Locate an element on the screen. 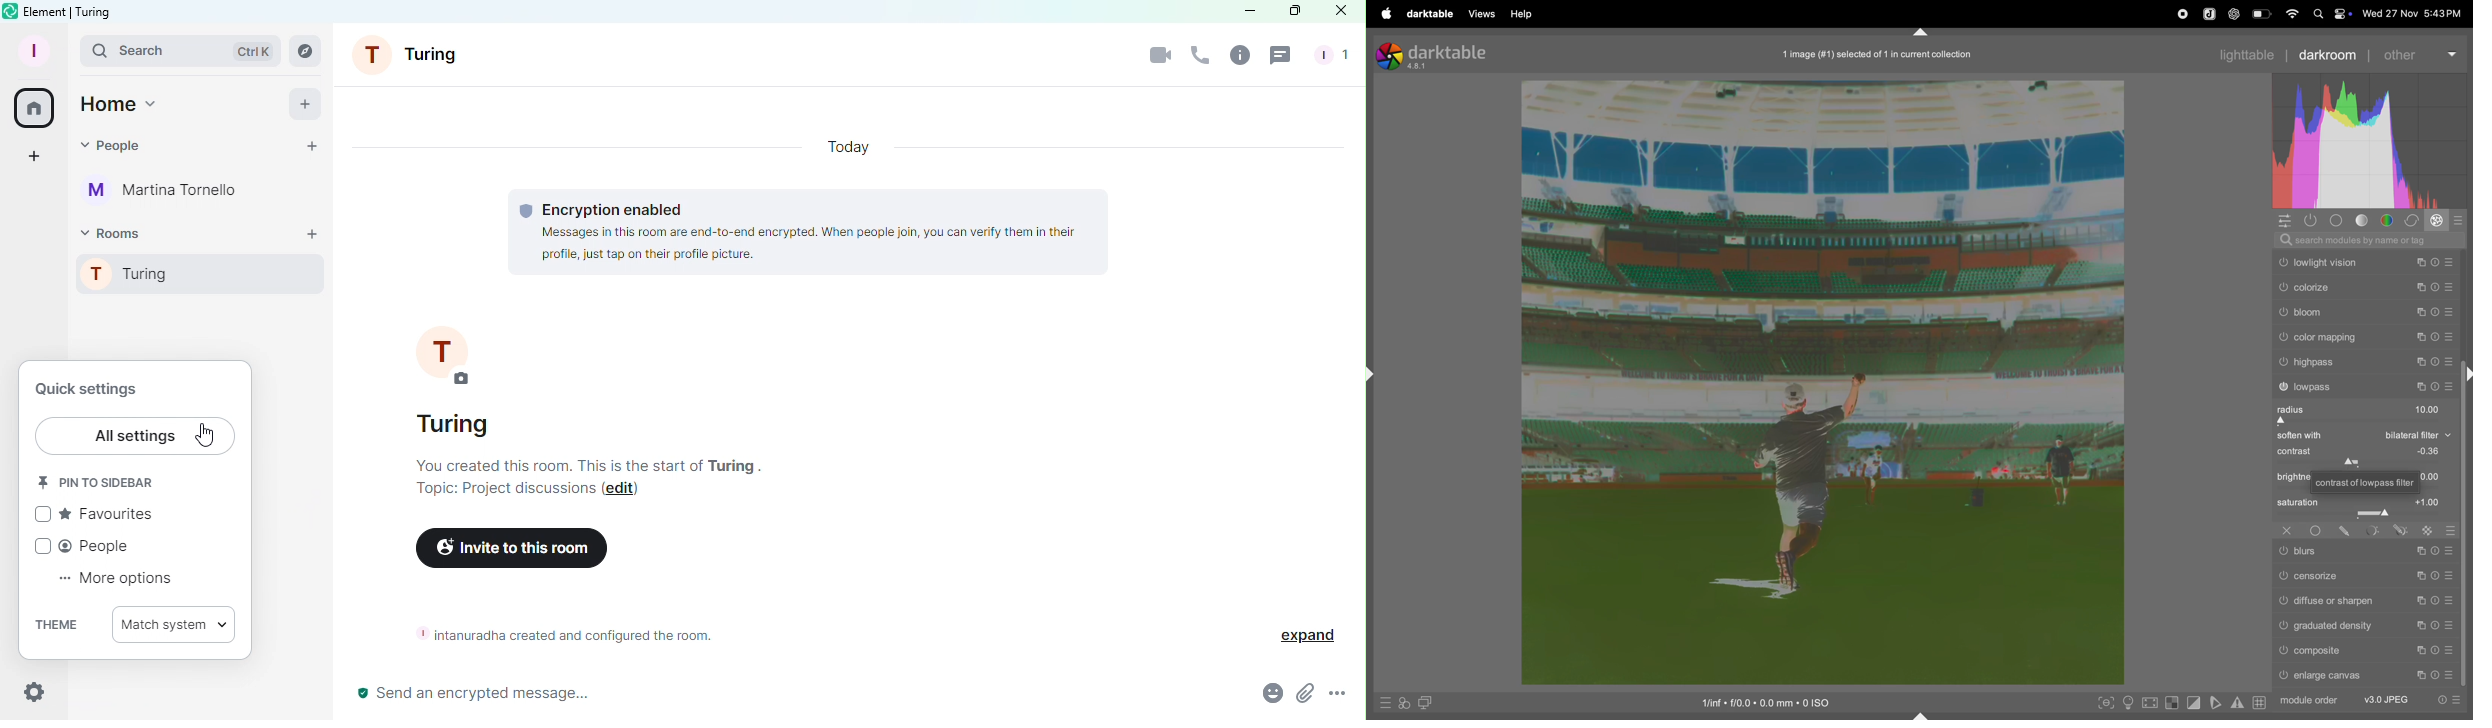  Cursor is located at coordinates (208, 437).